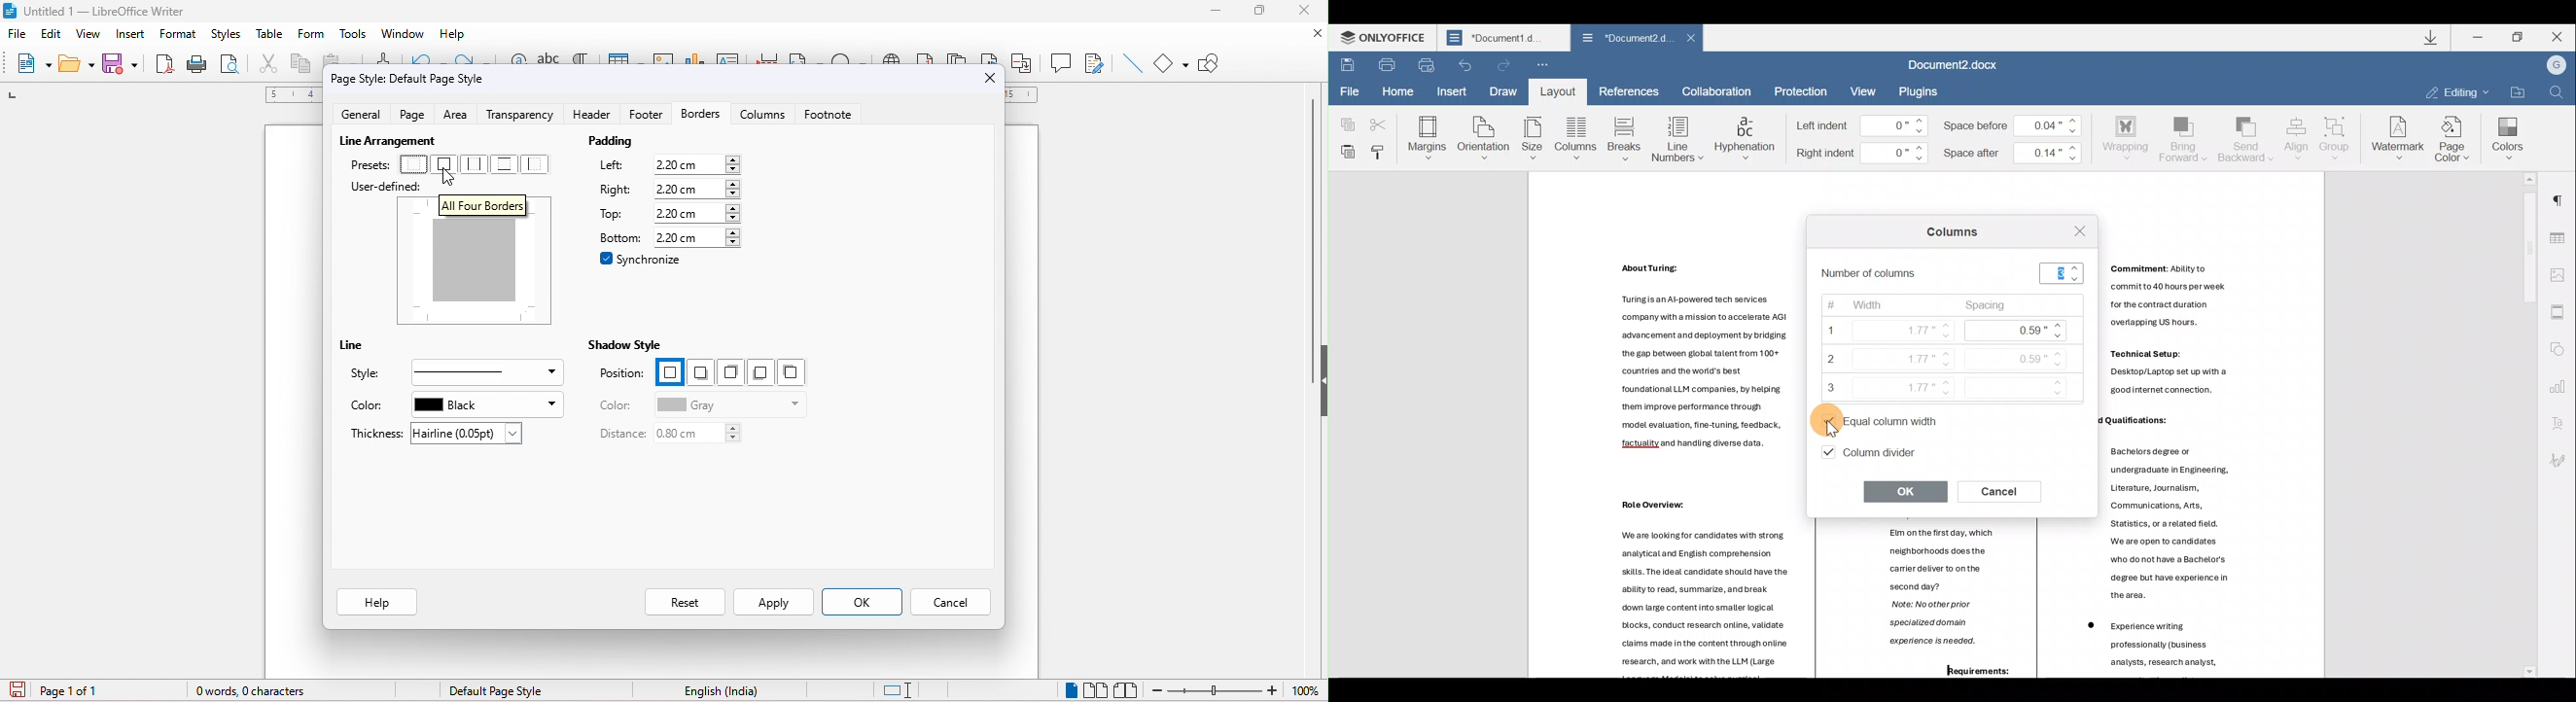 Image resolution: width=2576 pixels, height=728 pixels. I want to click on Scroll bar, so click(2525, 424).